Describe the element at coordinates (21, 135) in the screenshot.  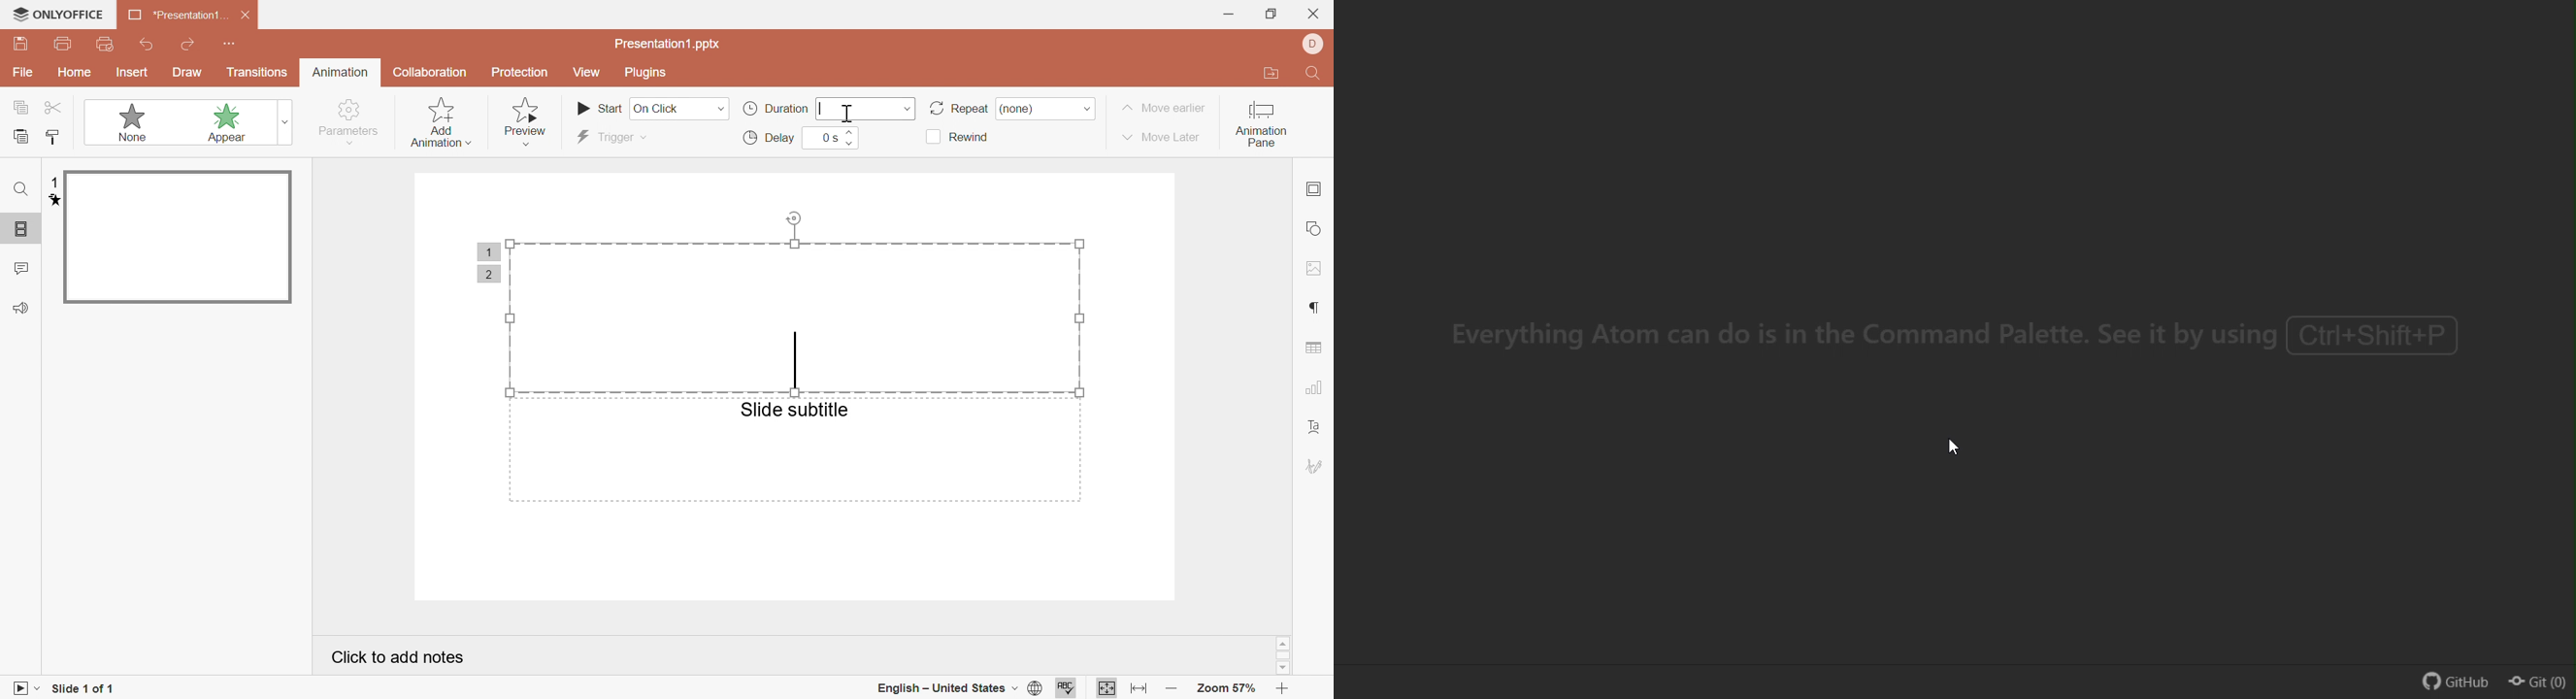
I see `paste` at that location.